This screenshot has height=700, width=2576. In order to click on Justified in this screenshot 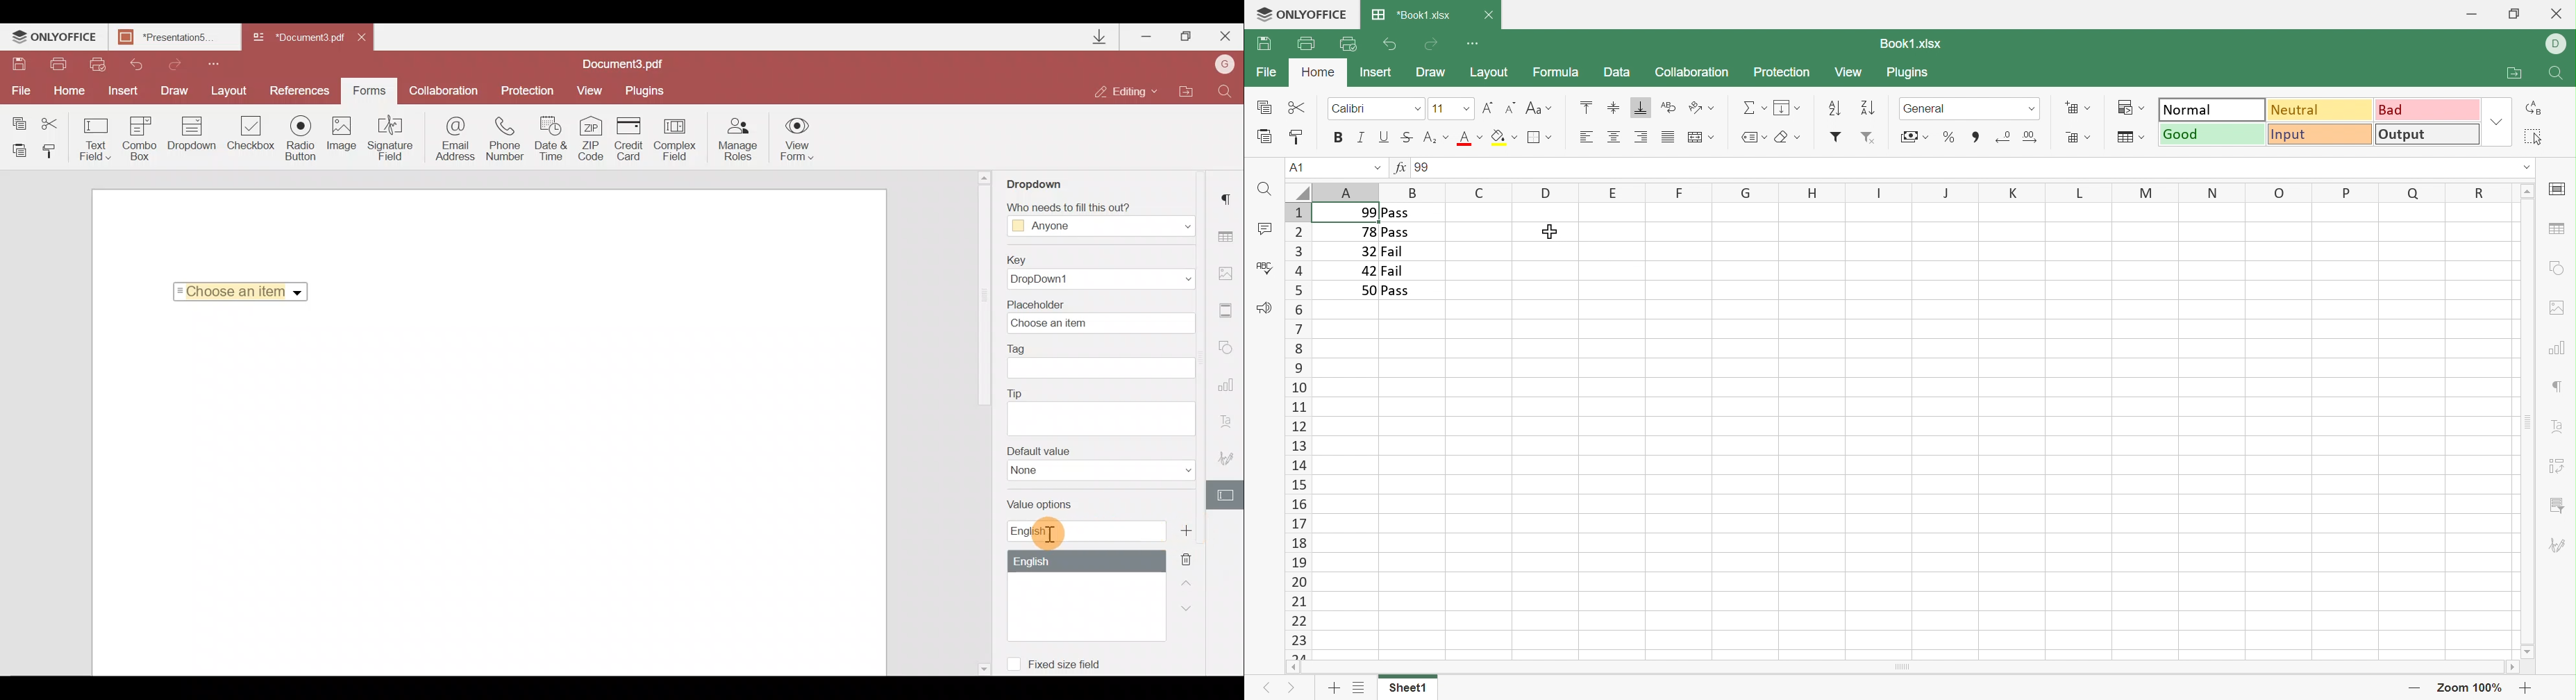, I will do `click(1666, 138)`.